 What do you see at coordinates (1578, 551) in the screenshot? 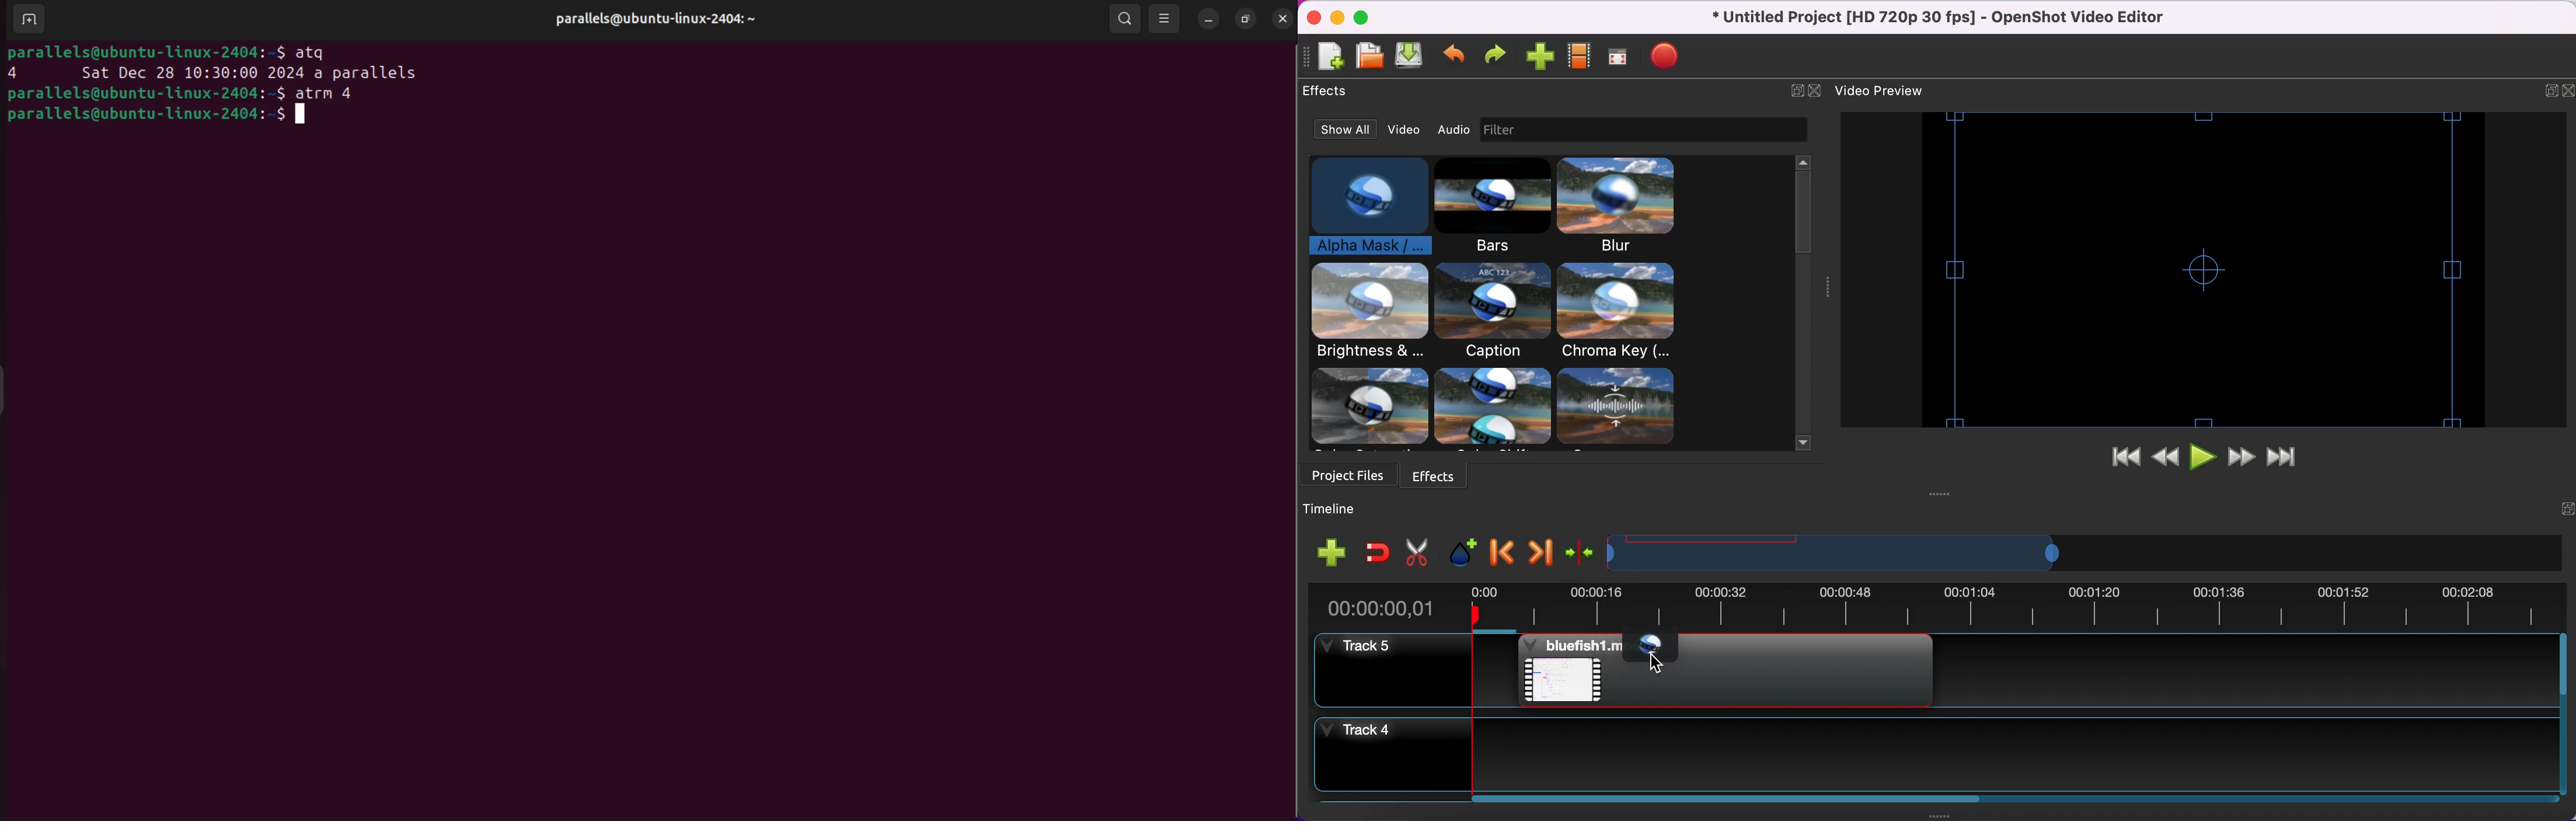
I see `center the timeline` at bounding box center [1578, 551].